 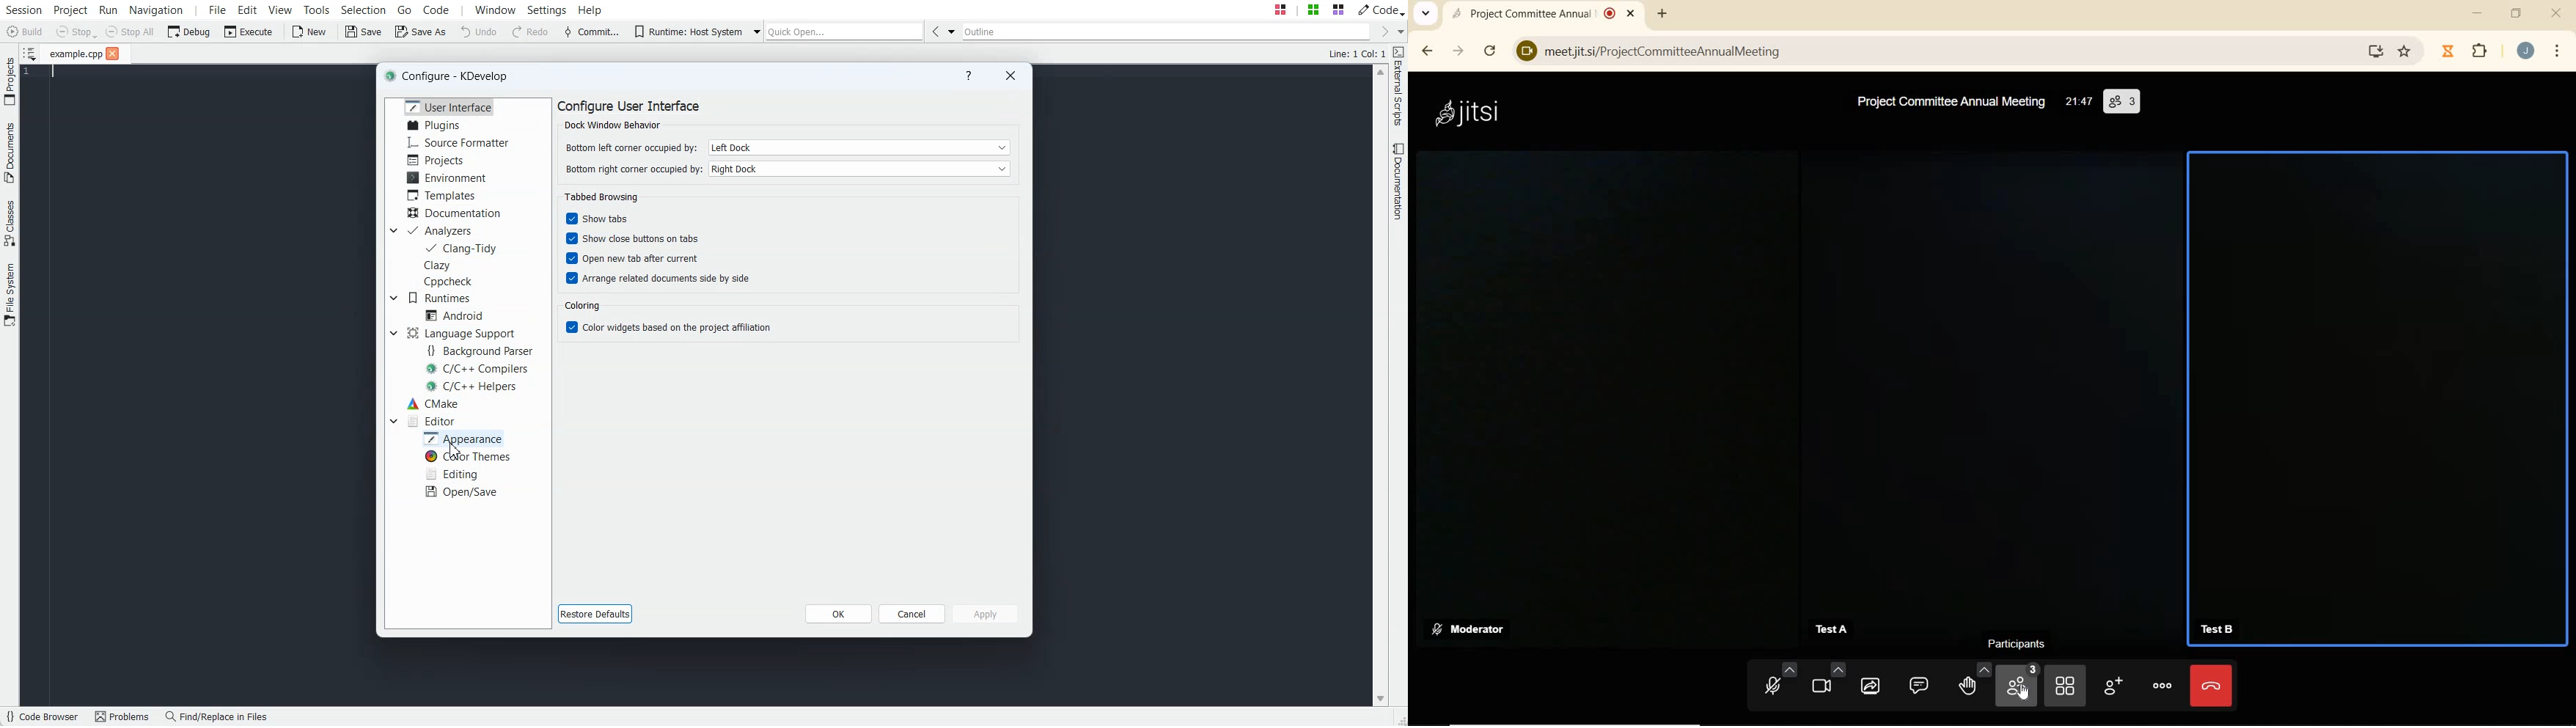 What do you see at coordinates (2211, 686) in the screenshot?
I see `LEAVE THE MEETING` at bounding box center [2211, 686].